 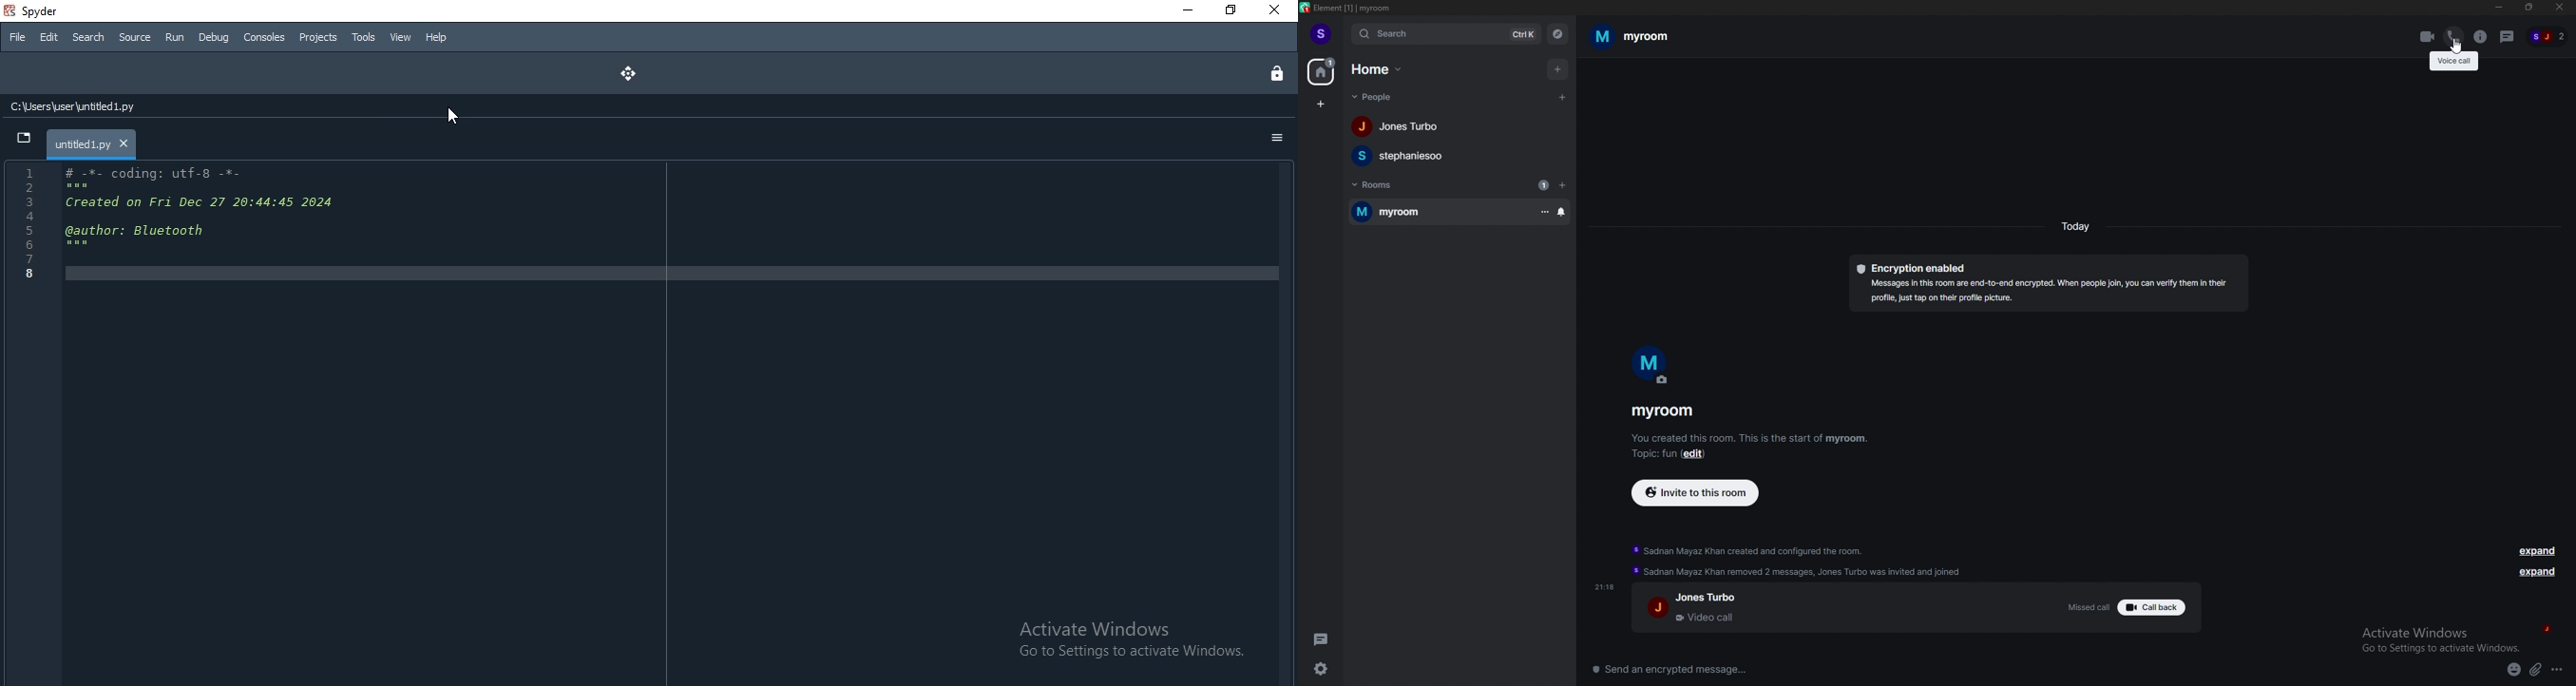 I want to click on Help, so click(x=436, y=37).